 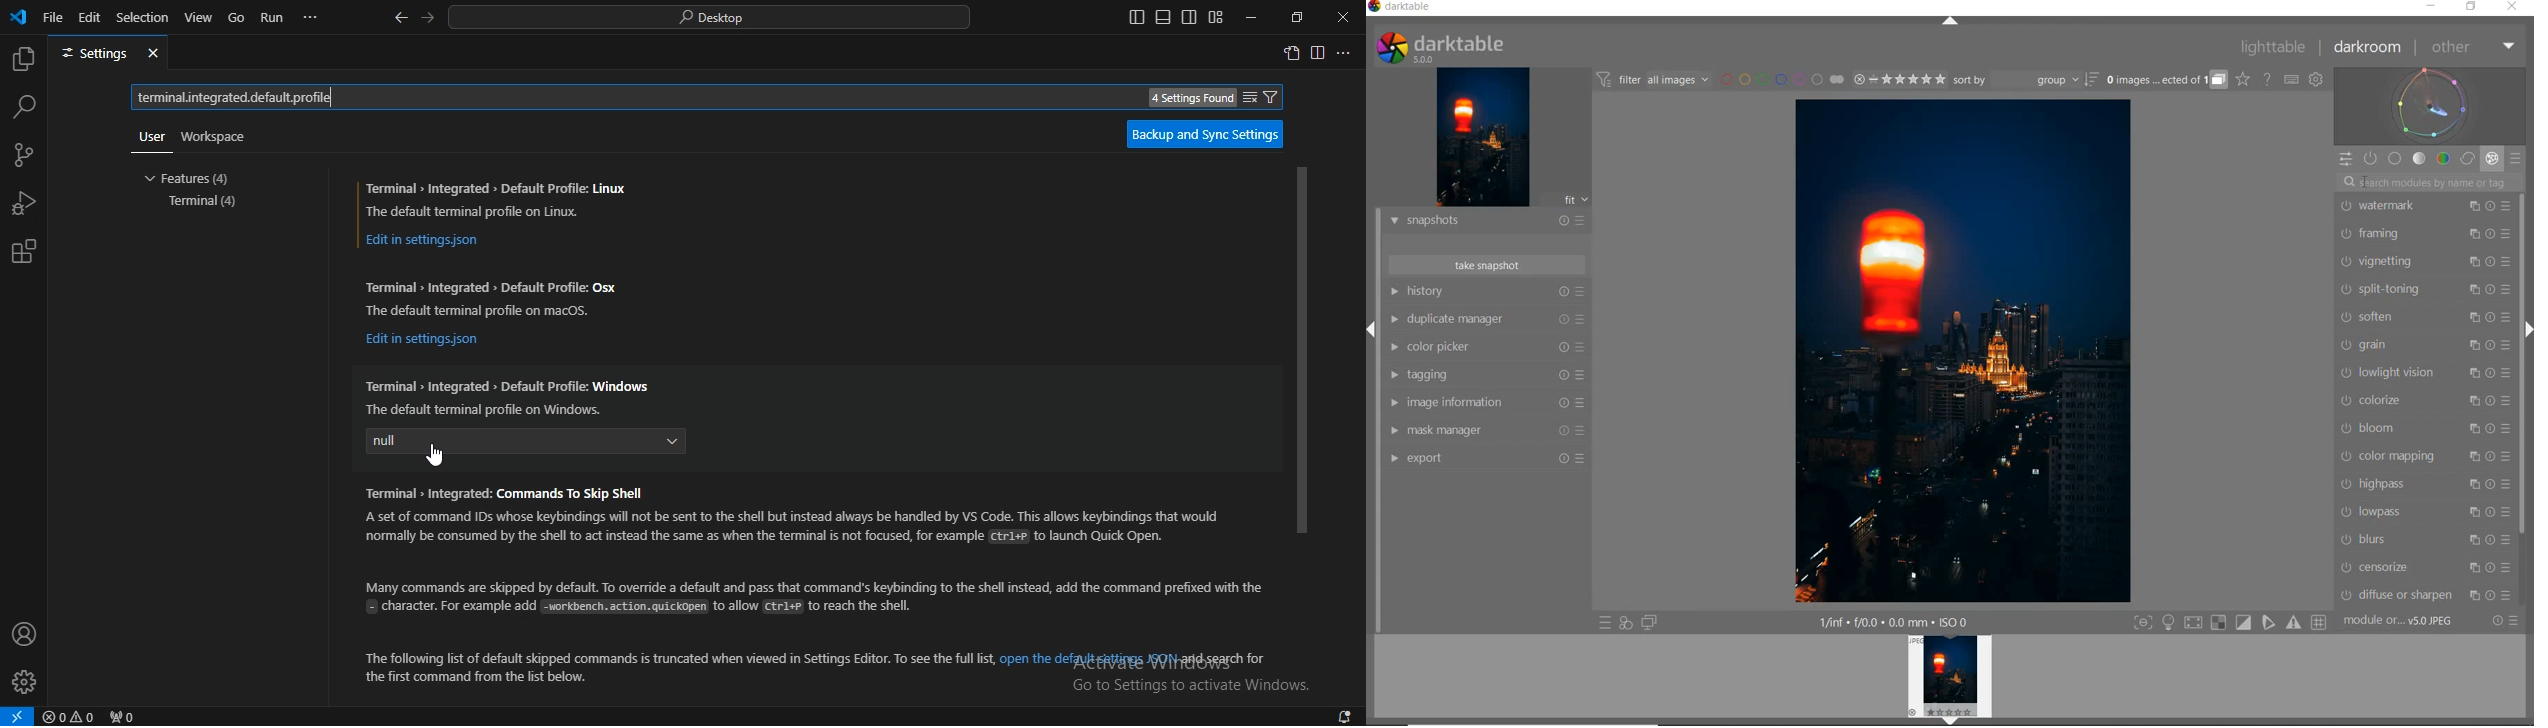 I want to click on Reset, so click(x=1558, y=321).